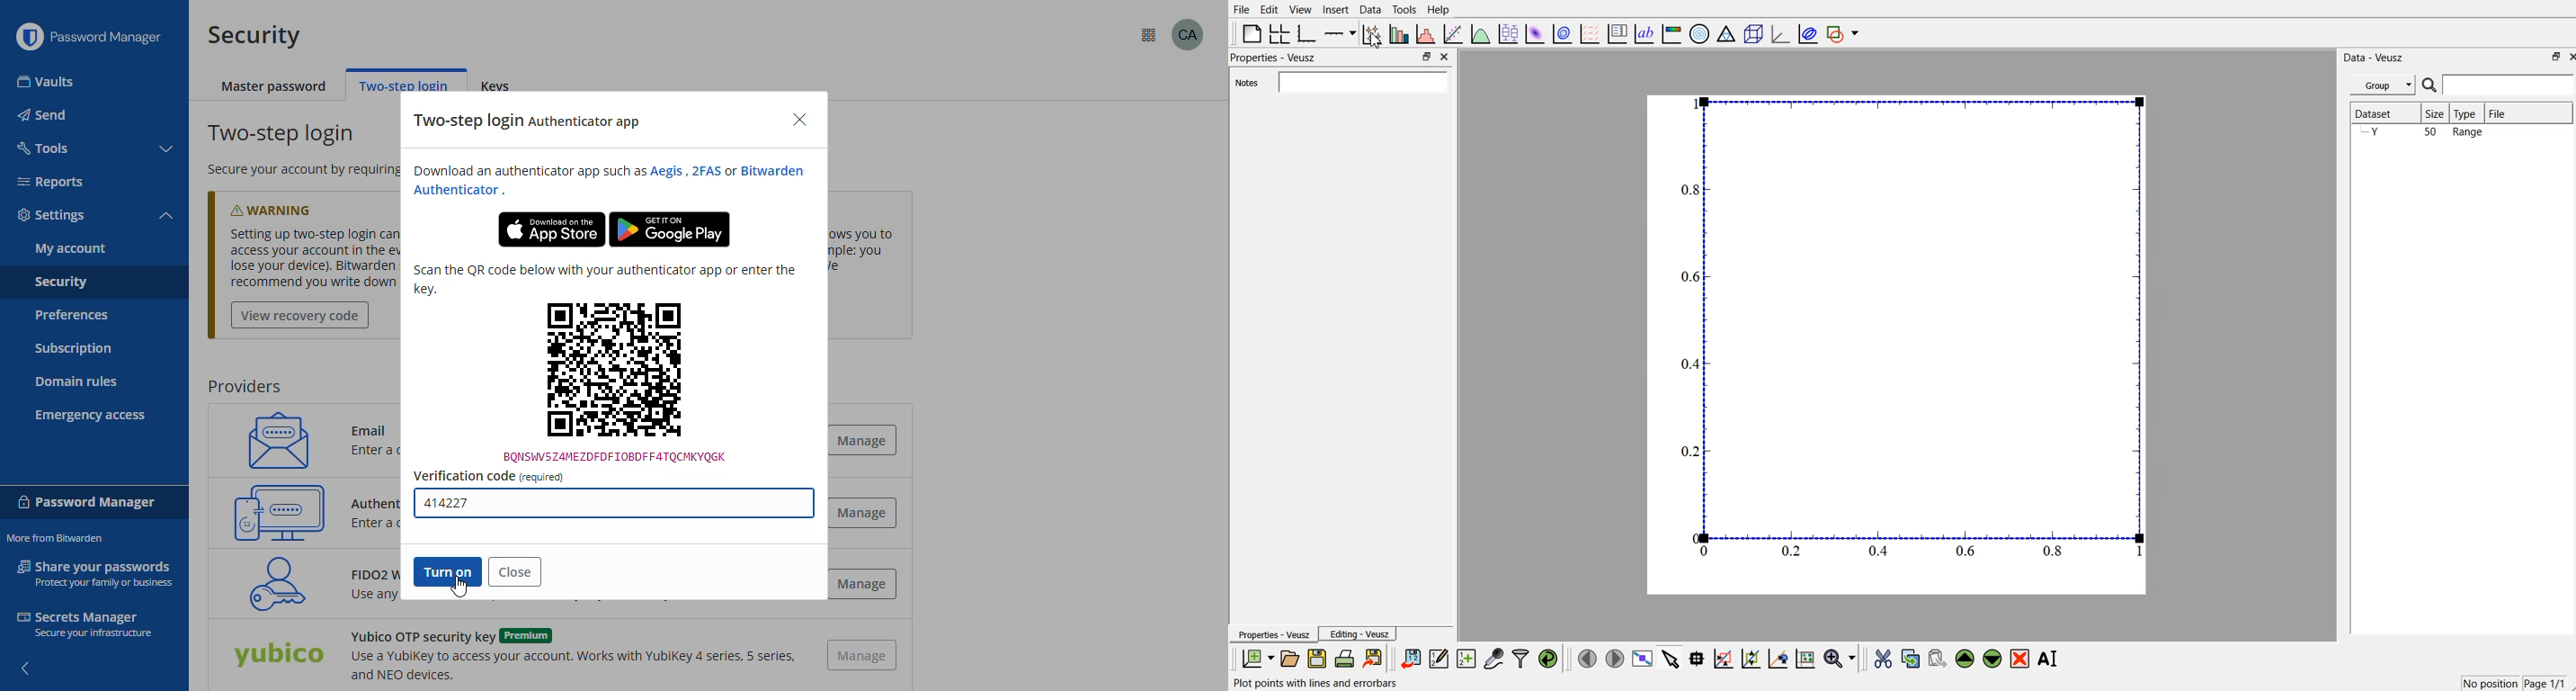 This screenshot has width=2576, height=700. I want to click on cut the selected widgets, so click(1885, 659).